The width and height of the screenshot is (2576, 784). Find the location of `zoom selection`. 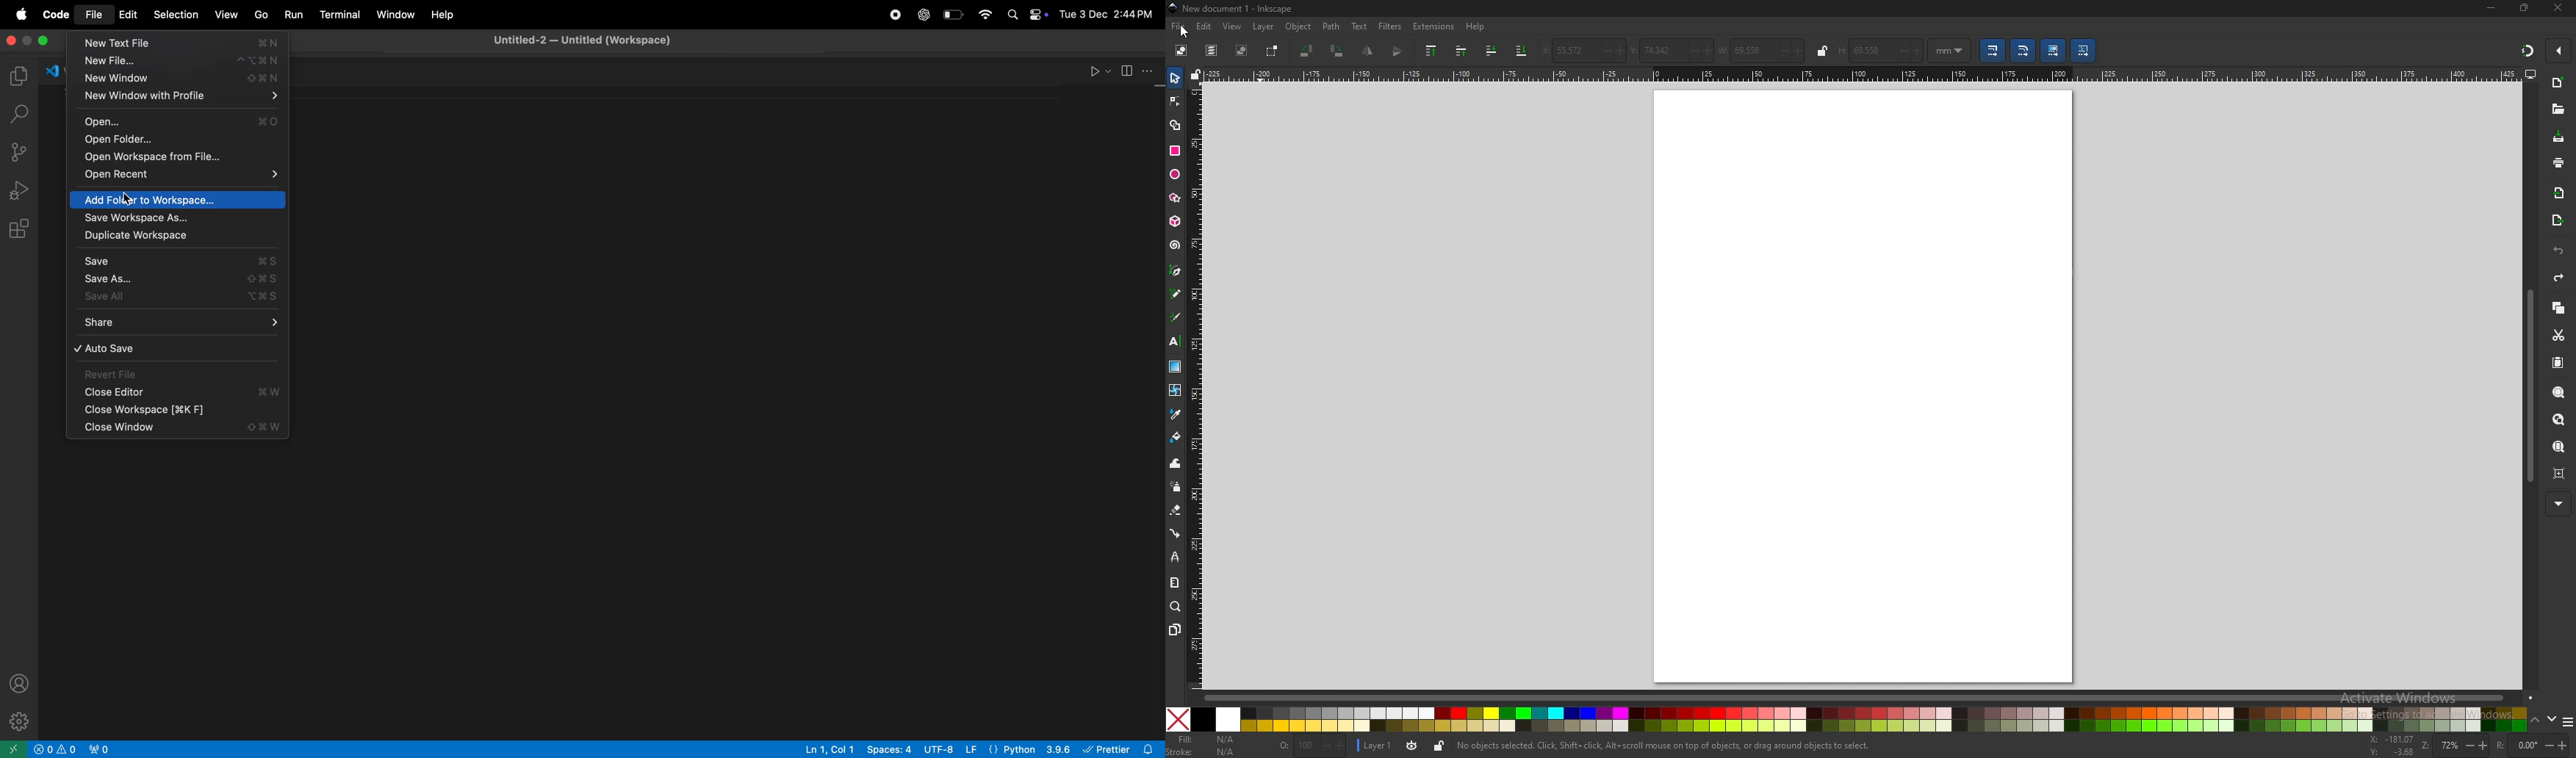

zoom selection is located at coordinates (2558, 392).